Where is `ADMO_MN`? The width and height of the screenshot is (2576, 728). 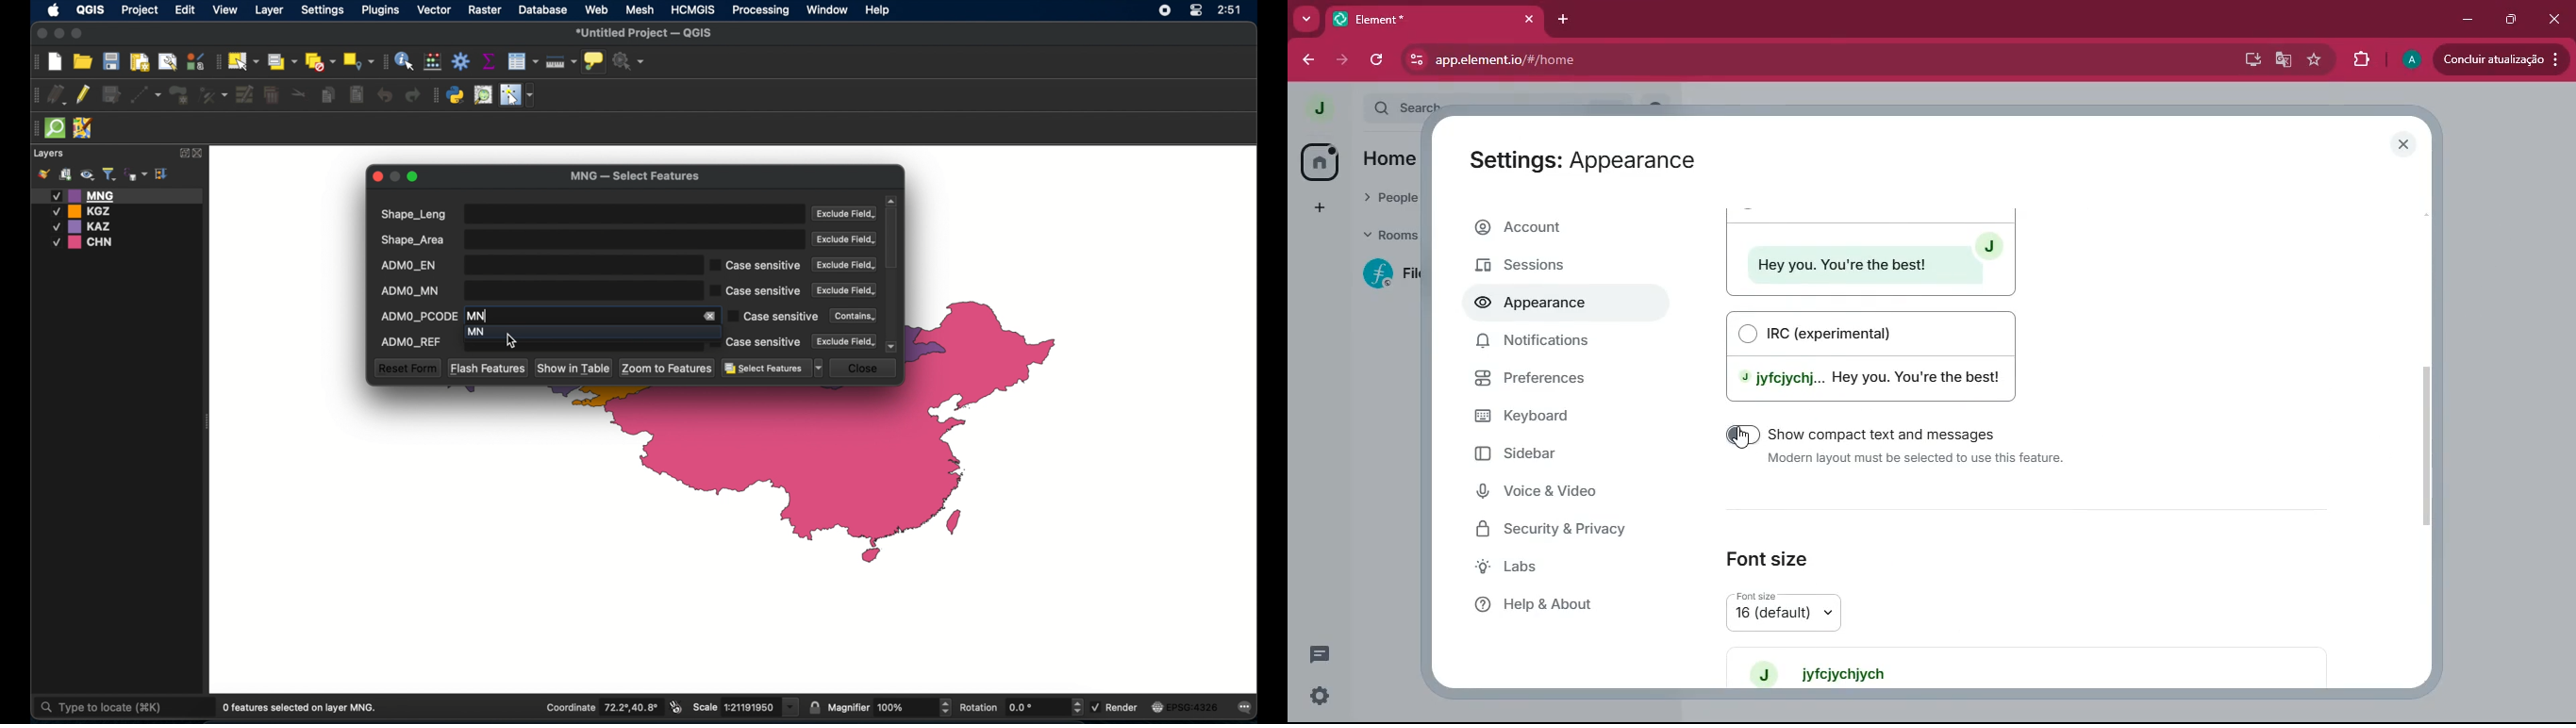
ADMO_MN is located at coordinates (536, 290).